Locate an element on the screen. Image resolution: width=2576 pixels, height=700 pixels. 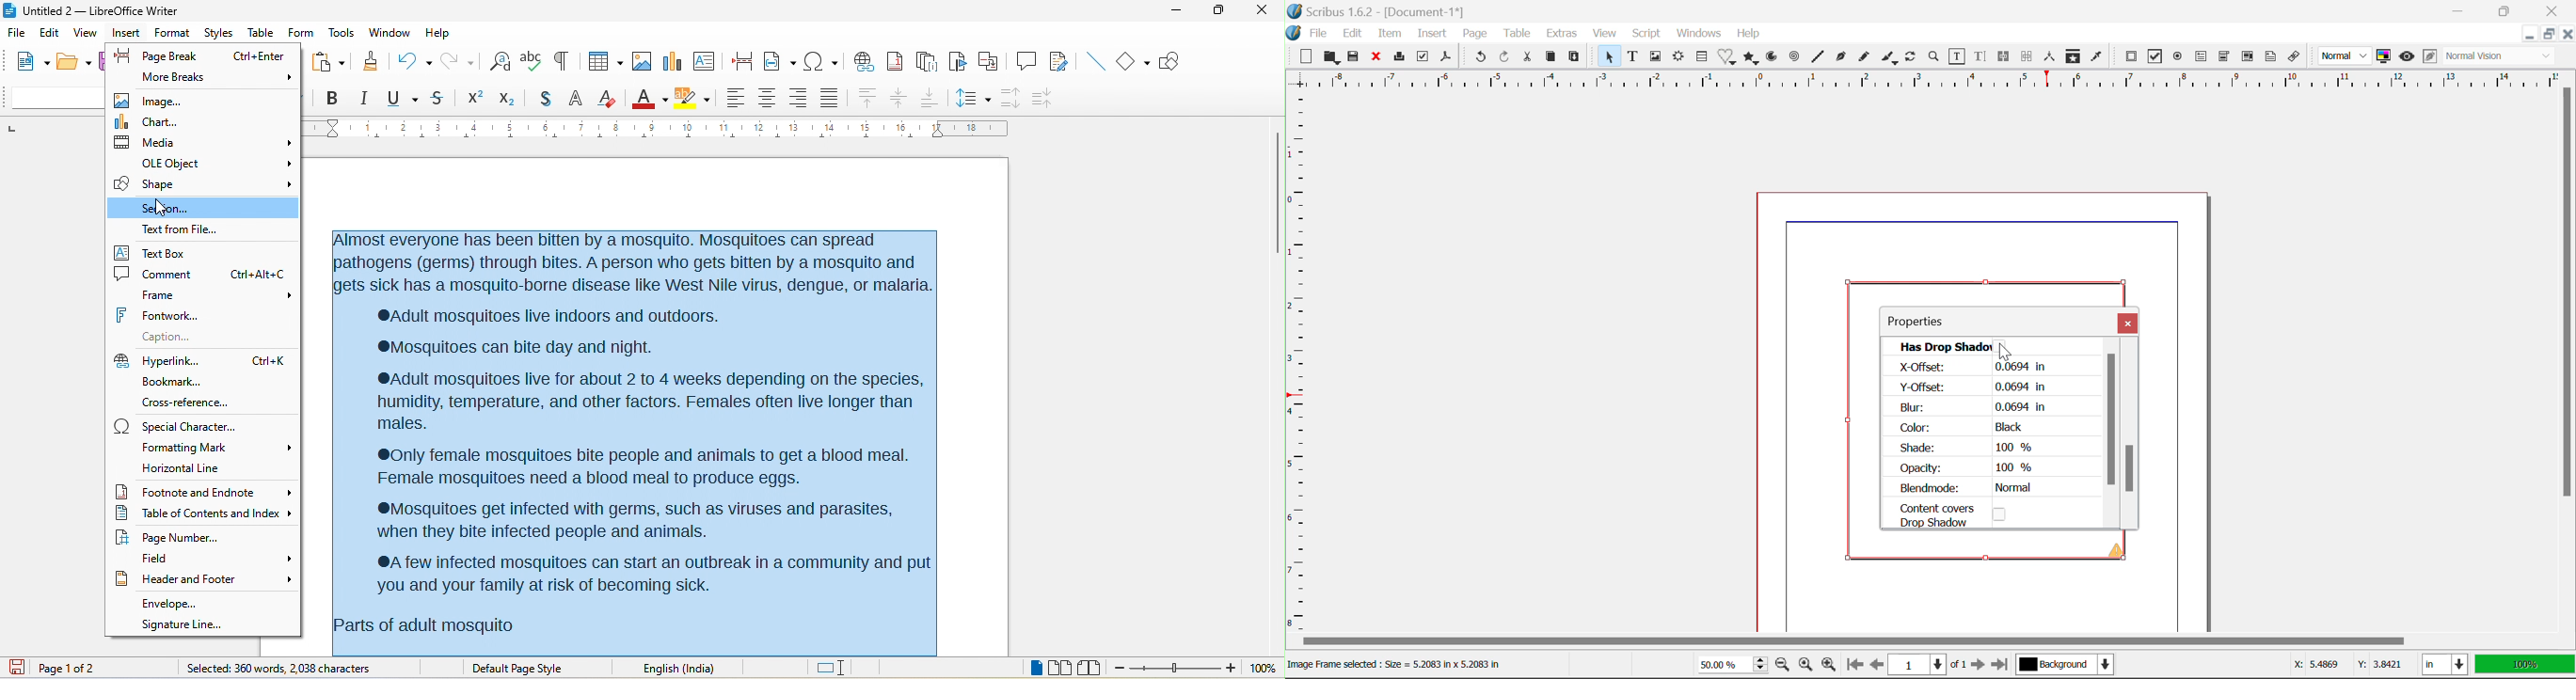
Link Annotation is located at coordinates (2297, 58).